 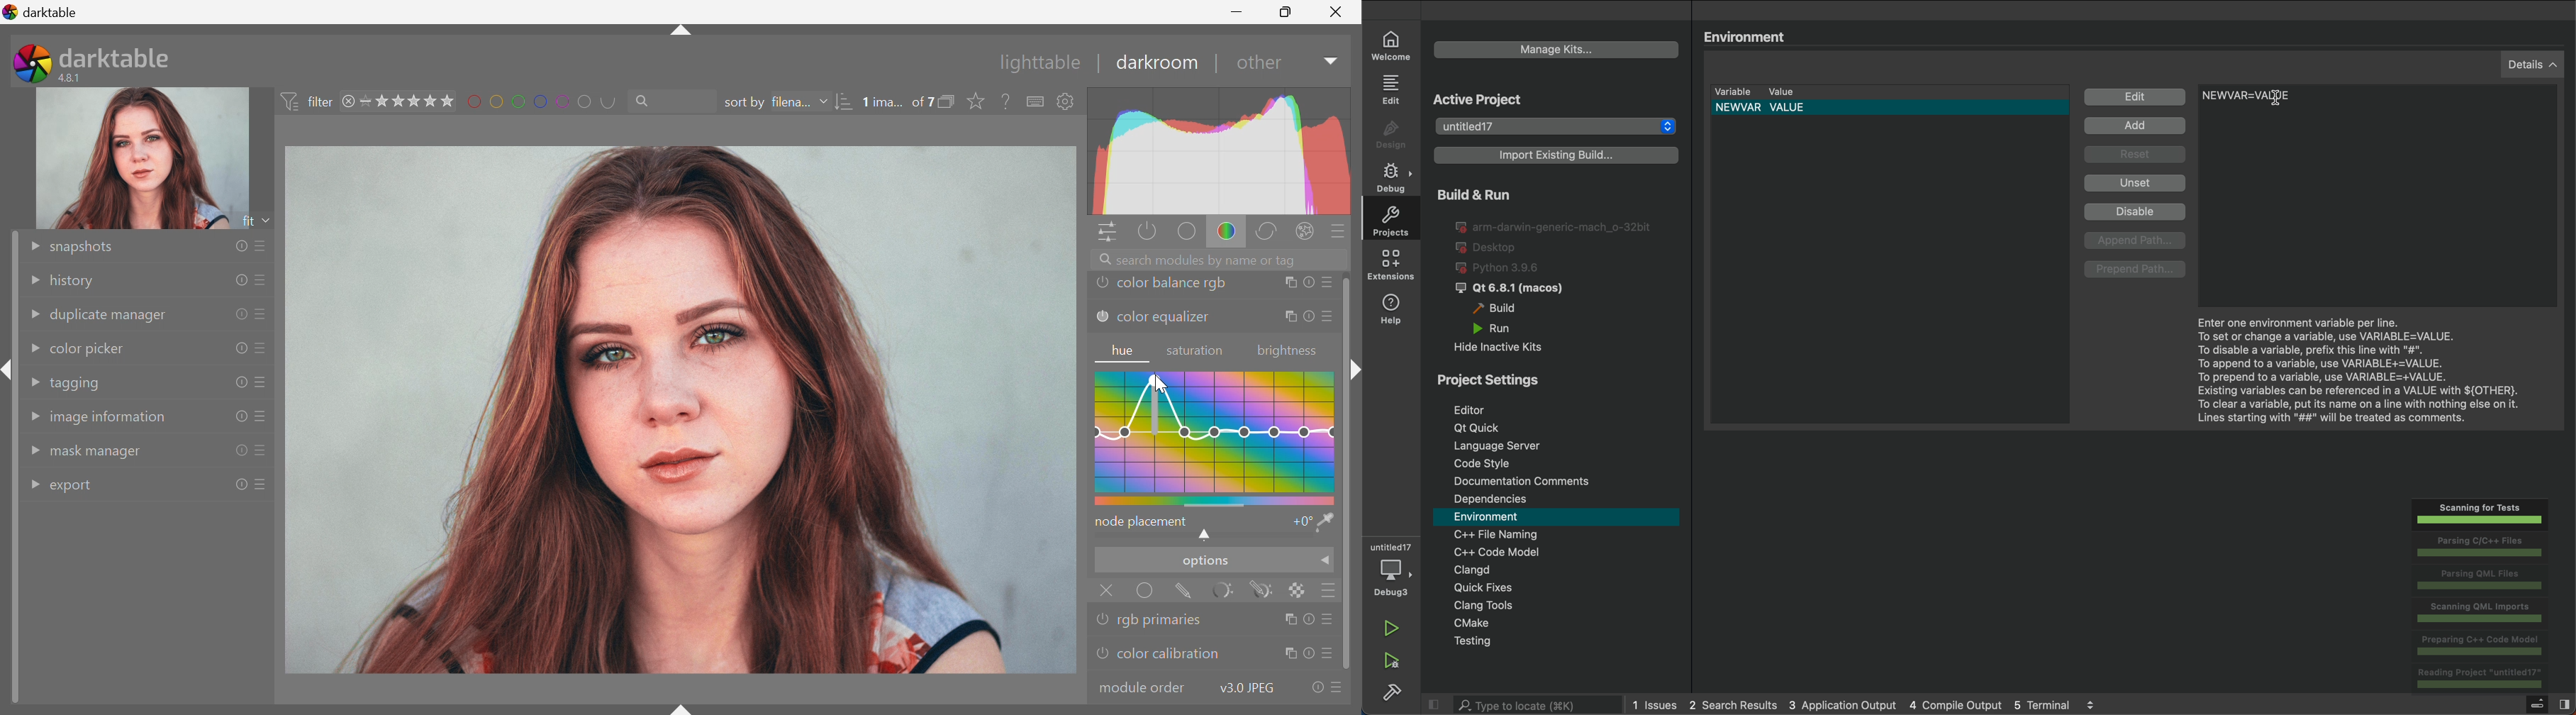 I want to click on Search, so click(x=648, y=101).